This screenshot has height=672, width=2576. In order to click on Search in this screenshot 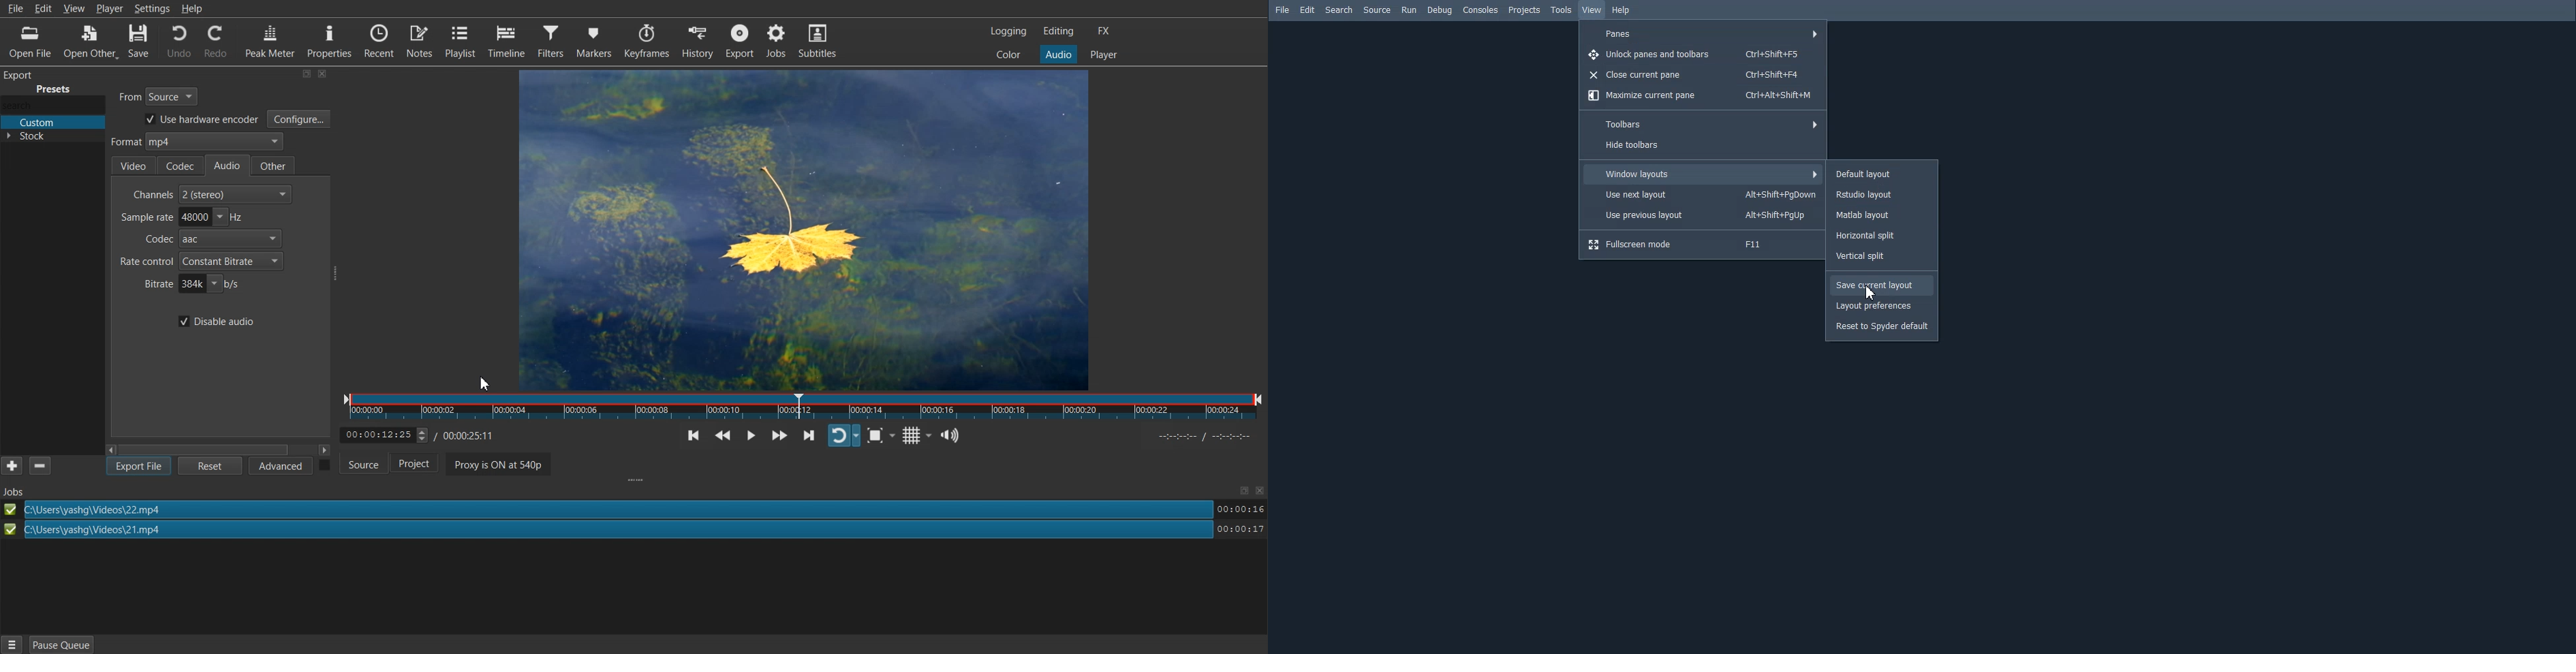, I will do `click(1339, 10)`.